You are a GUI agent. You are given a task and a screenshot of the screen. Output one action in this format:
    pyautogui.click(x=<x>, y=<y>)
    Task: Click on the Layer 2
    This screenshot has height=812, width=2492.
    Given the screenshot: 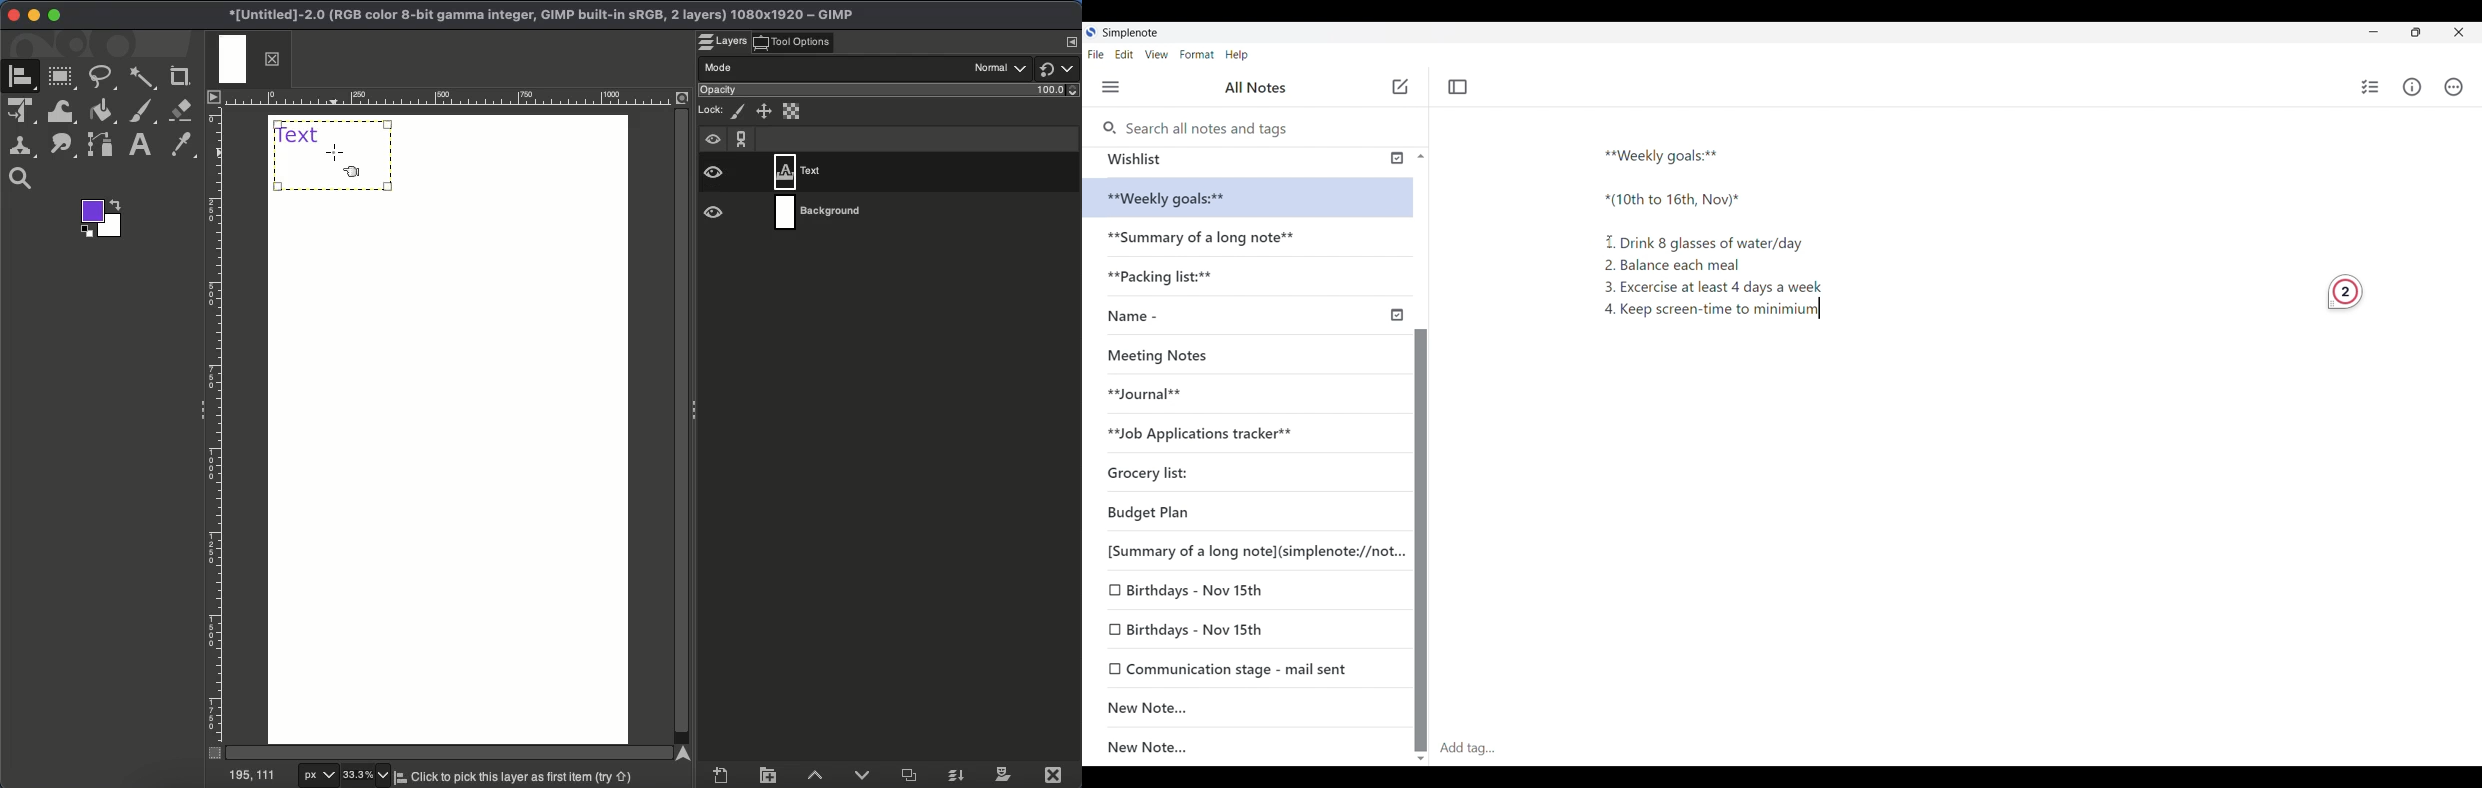 What is the action you would take?
    pyautogui.click(x=927, y=212)
    